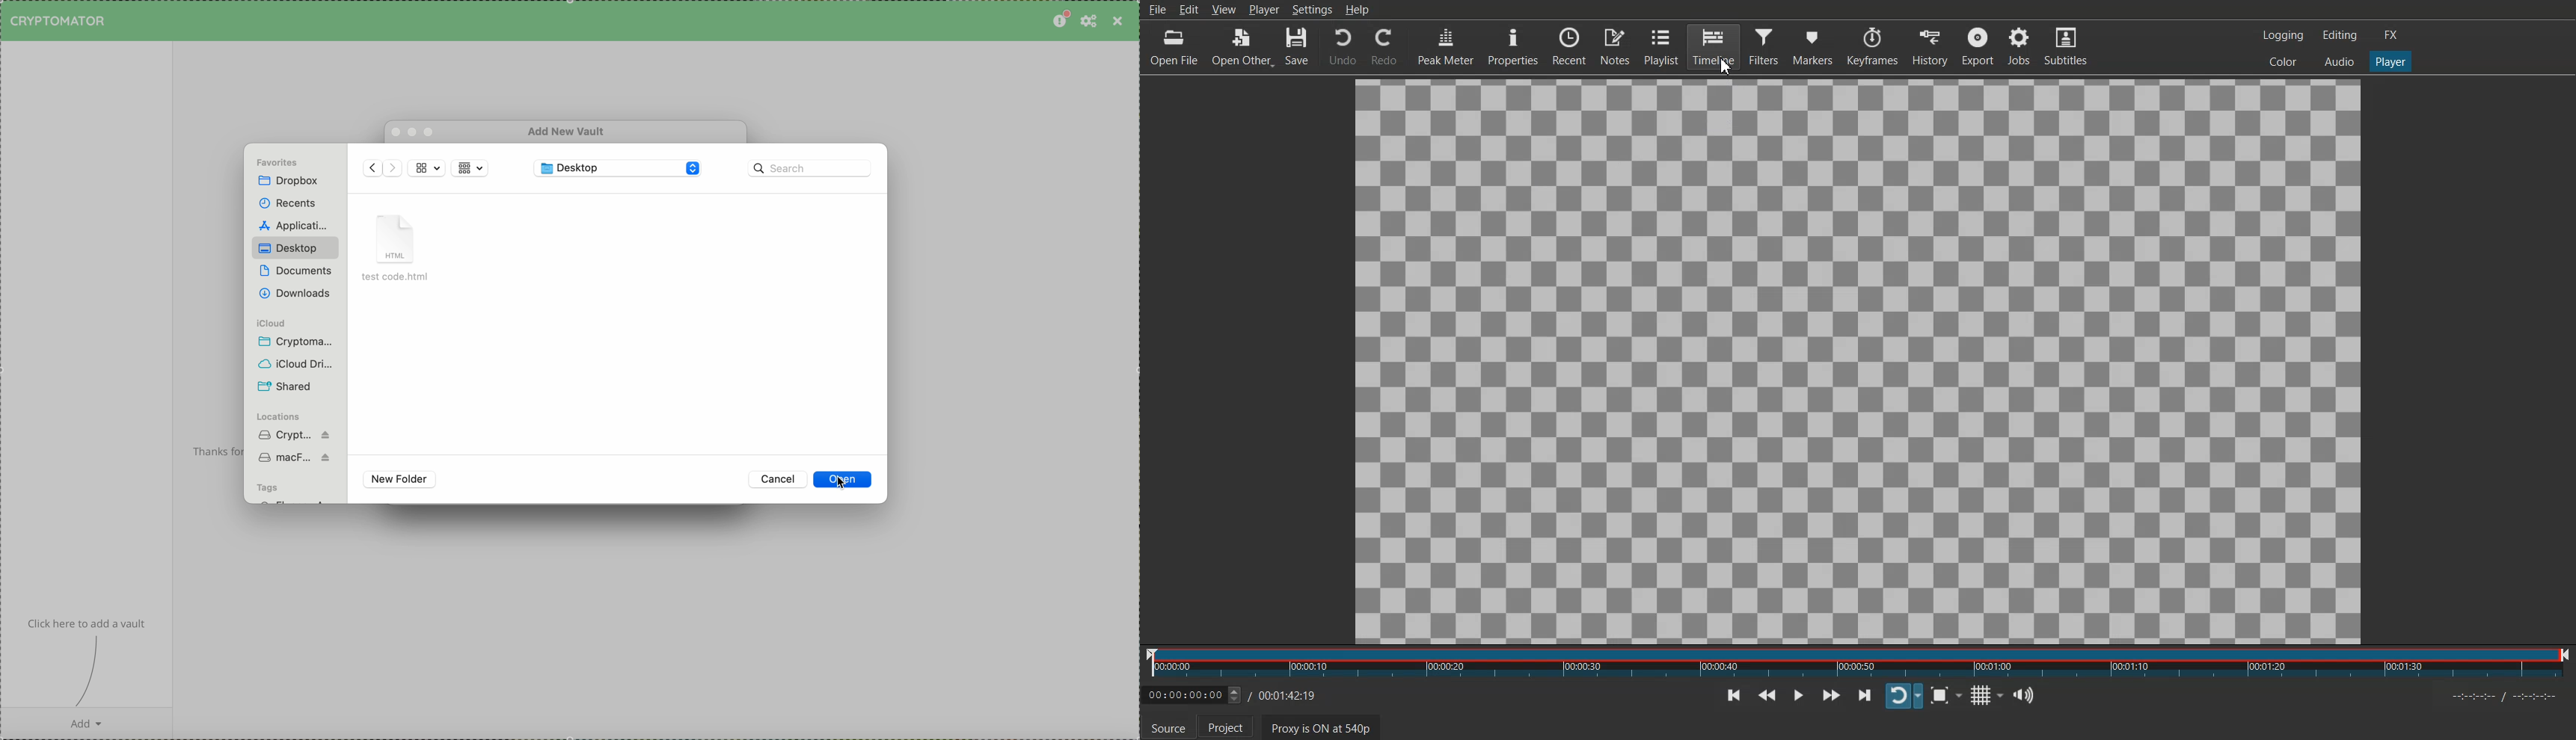 The width and height of the screenshot is (2576, 756). I want to click on Properties, so click(1512, 46).